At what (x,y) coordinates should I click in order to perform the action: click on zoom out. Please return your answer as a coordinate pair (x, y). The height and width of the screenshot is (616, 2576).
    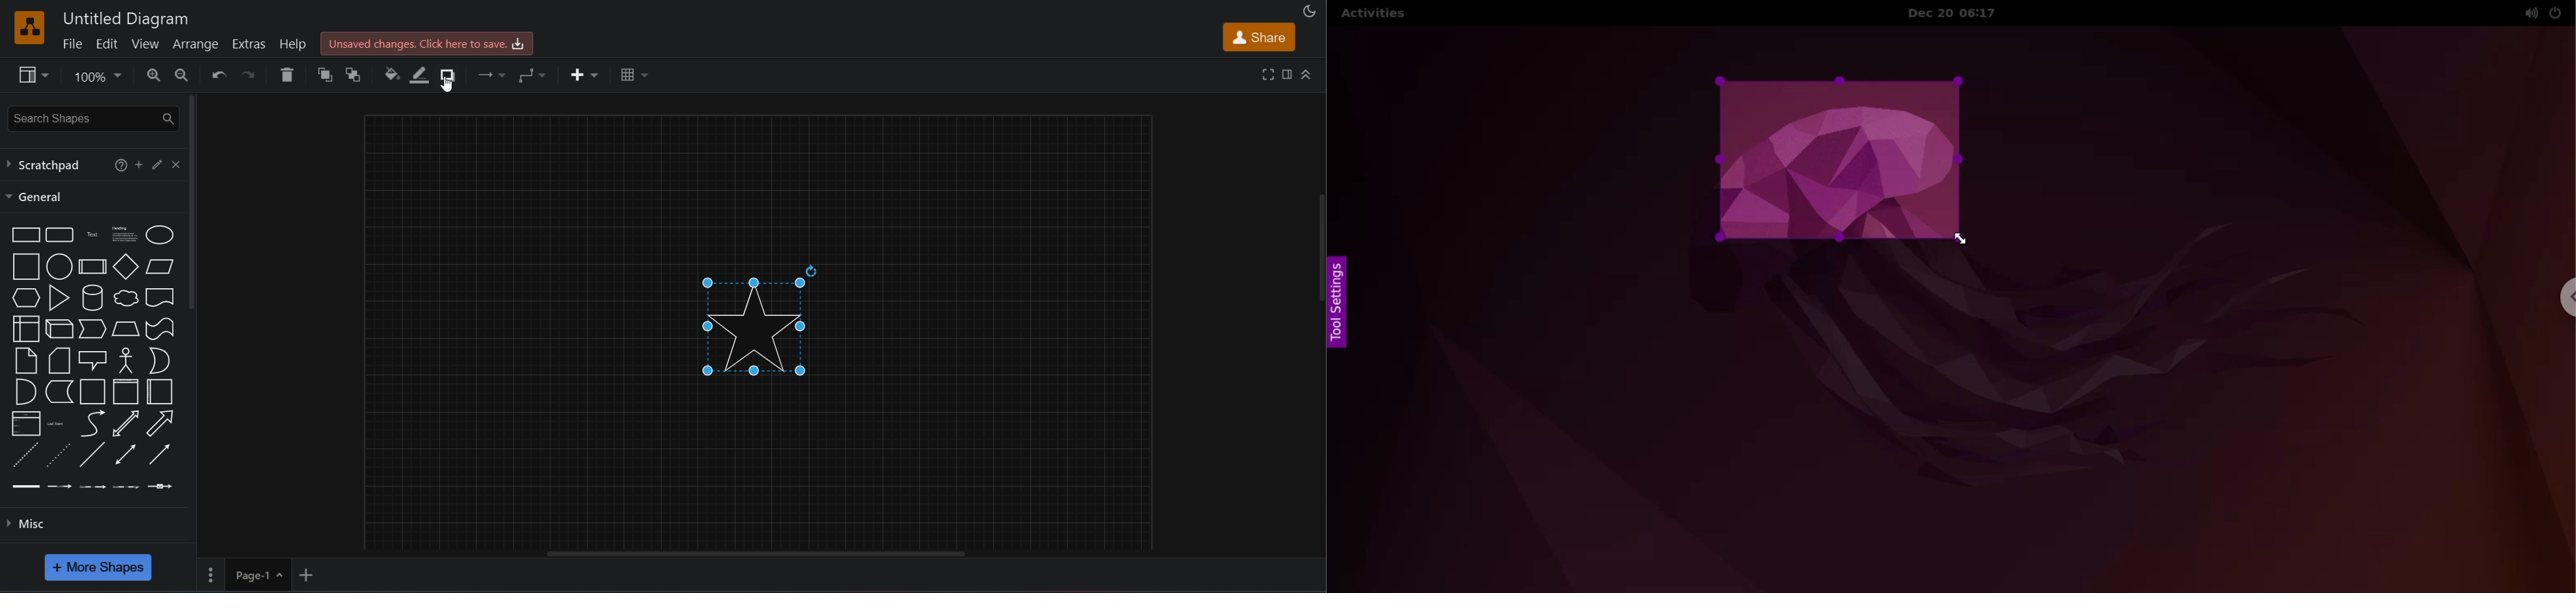
    Looking at the image, I should click on (181, 75).